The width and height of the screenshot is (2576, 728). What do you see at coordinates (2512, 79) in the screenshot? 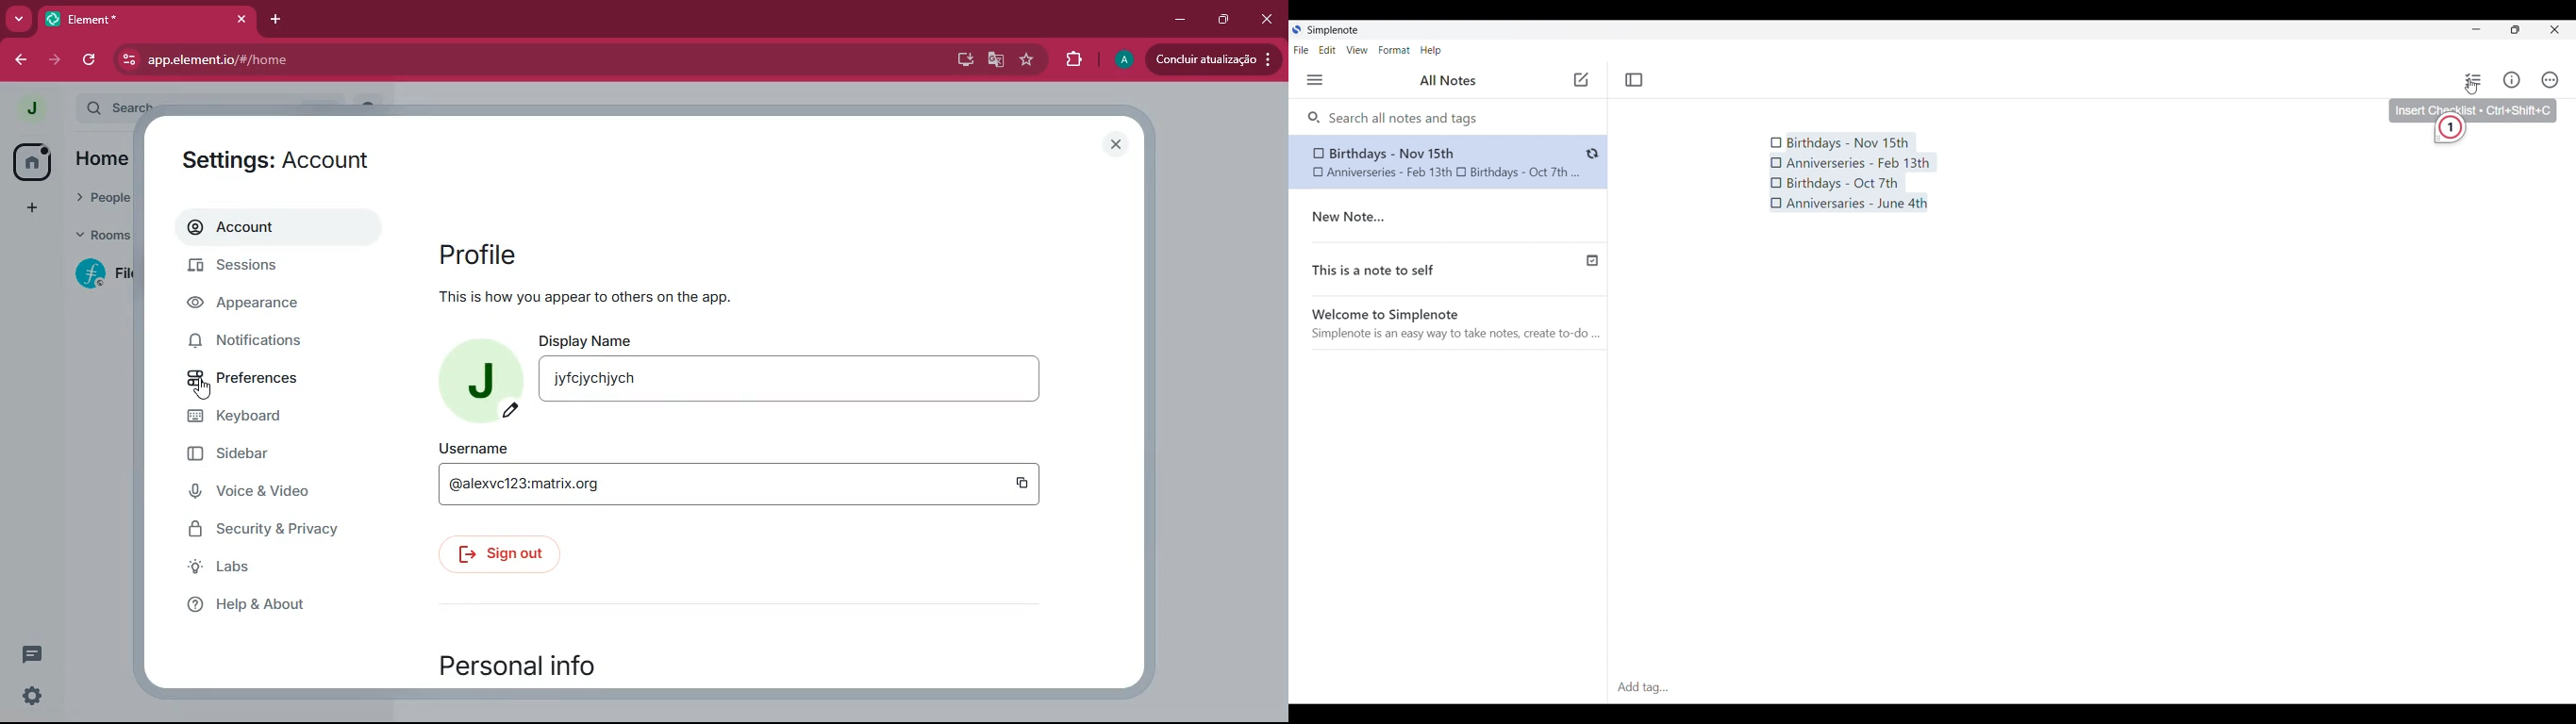
I see `Info` at bounding box center [2512, 79].